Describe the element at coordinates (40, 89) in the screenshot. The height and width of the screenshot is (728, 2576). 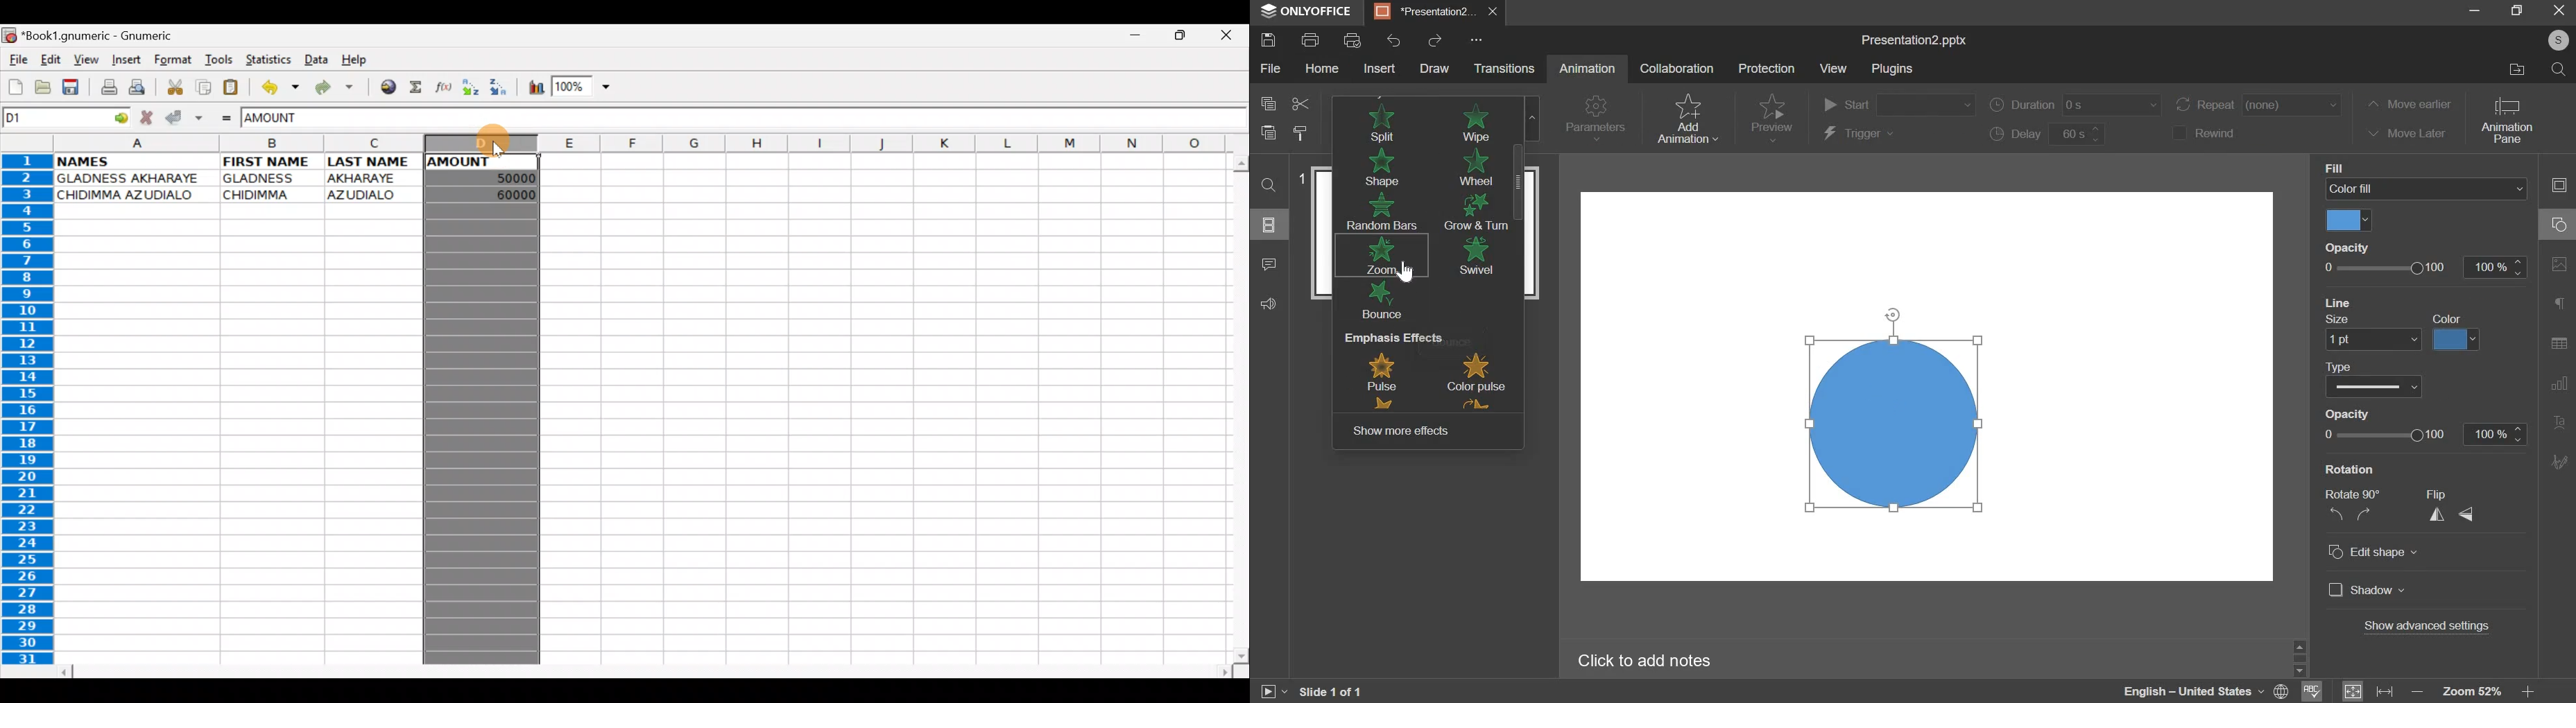
I see `Open a file` at that location.